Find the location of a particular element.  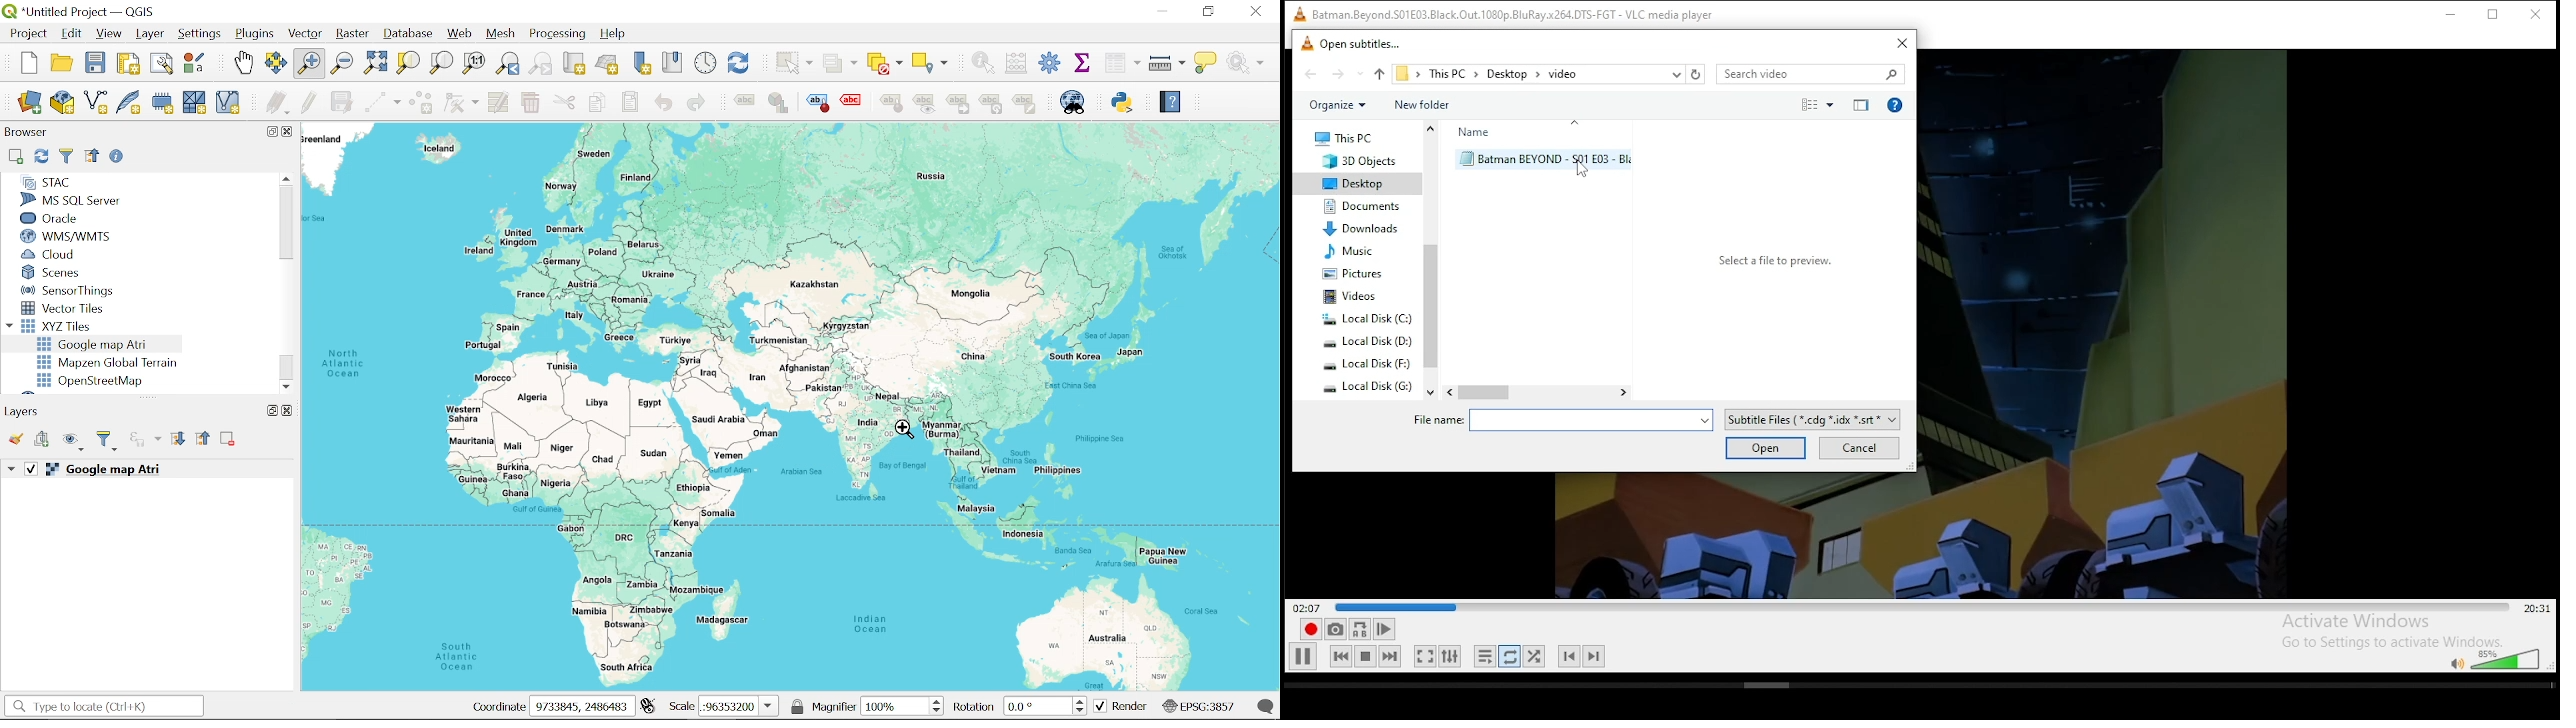

open subtitle window is located at coordinates (1356, 45).